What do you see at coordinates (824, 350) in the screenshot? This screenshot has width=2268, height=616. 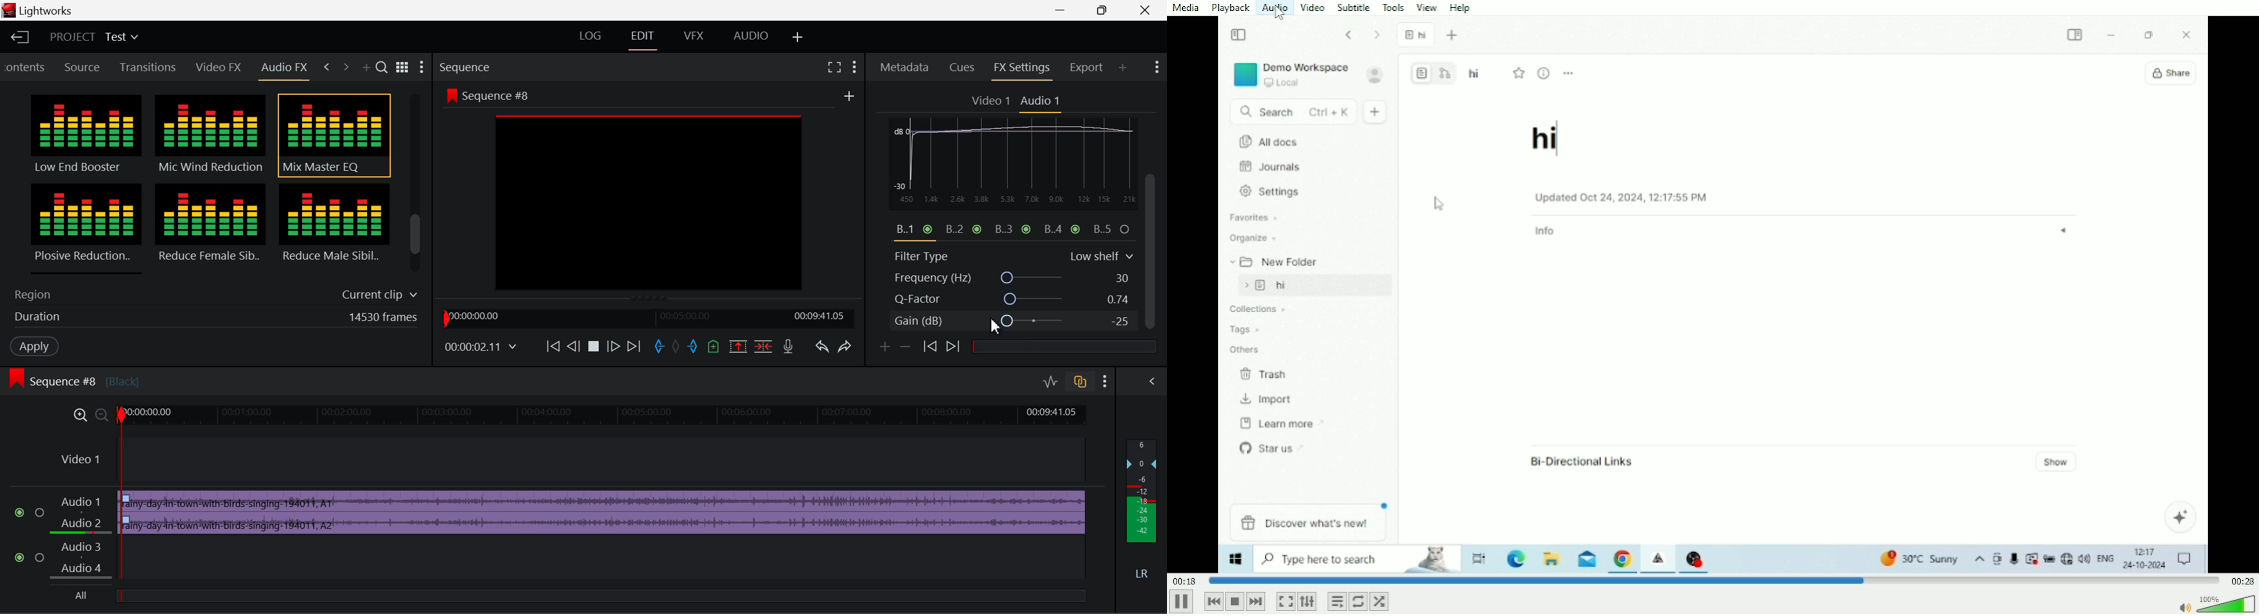 I see `Undo` at bounding box center [824, 350].